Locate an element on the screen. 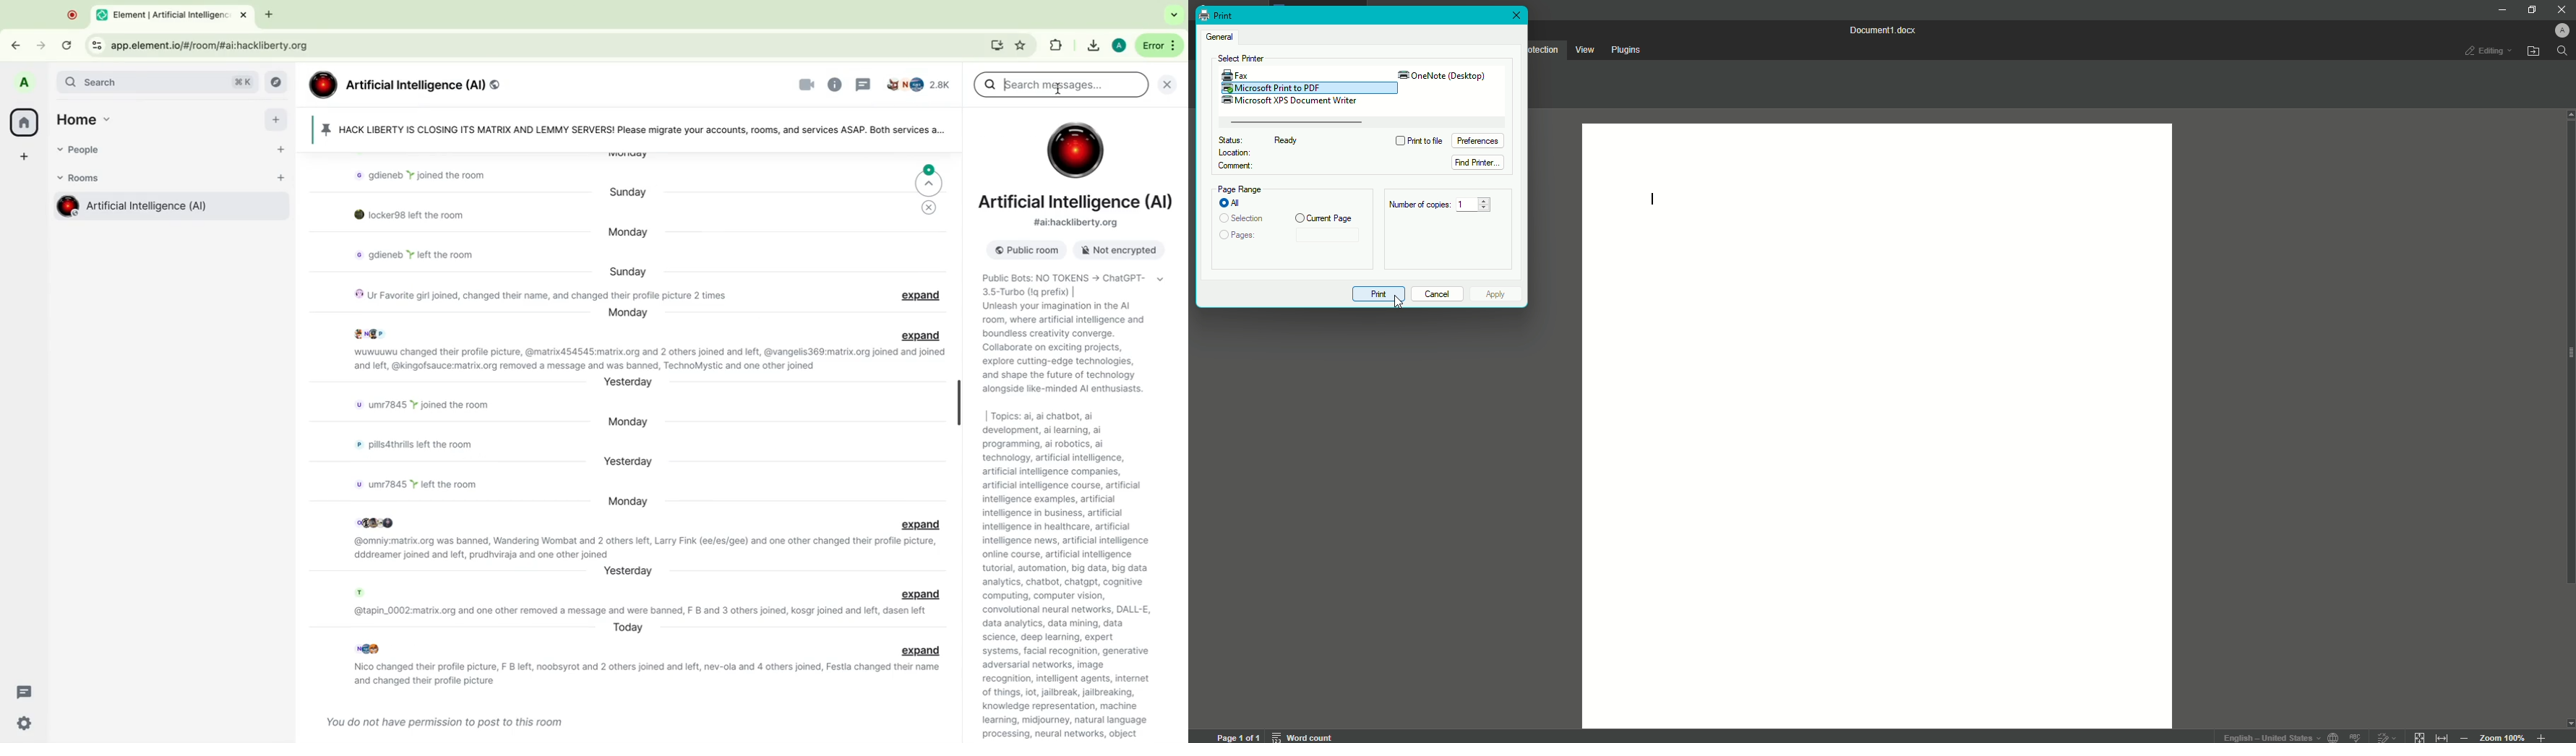 Image resolution: width=2576 pixels, height=756 pixels. Page Range is located at coordinates (1243, 189).